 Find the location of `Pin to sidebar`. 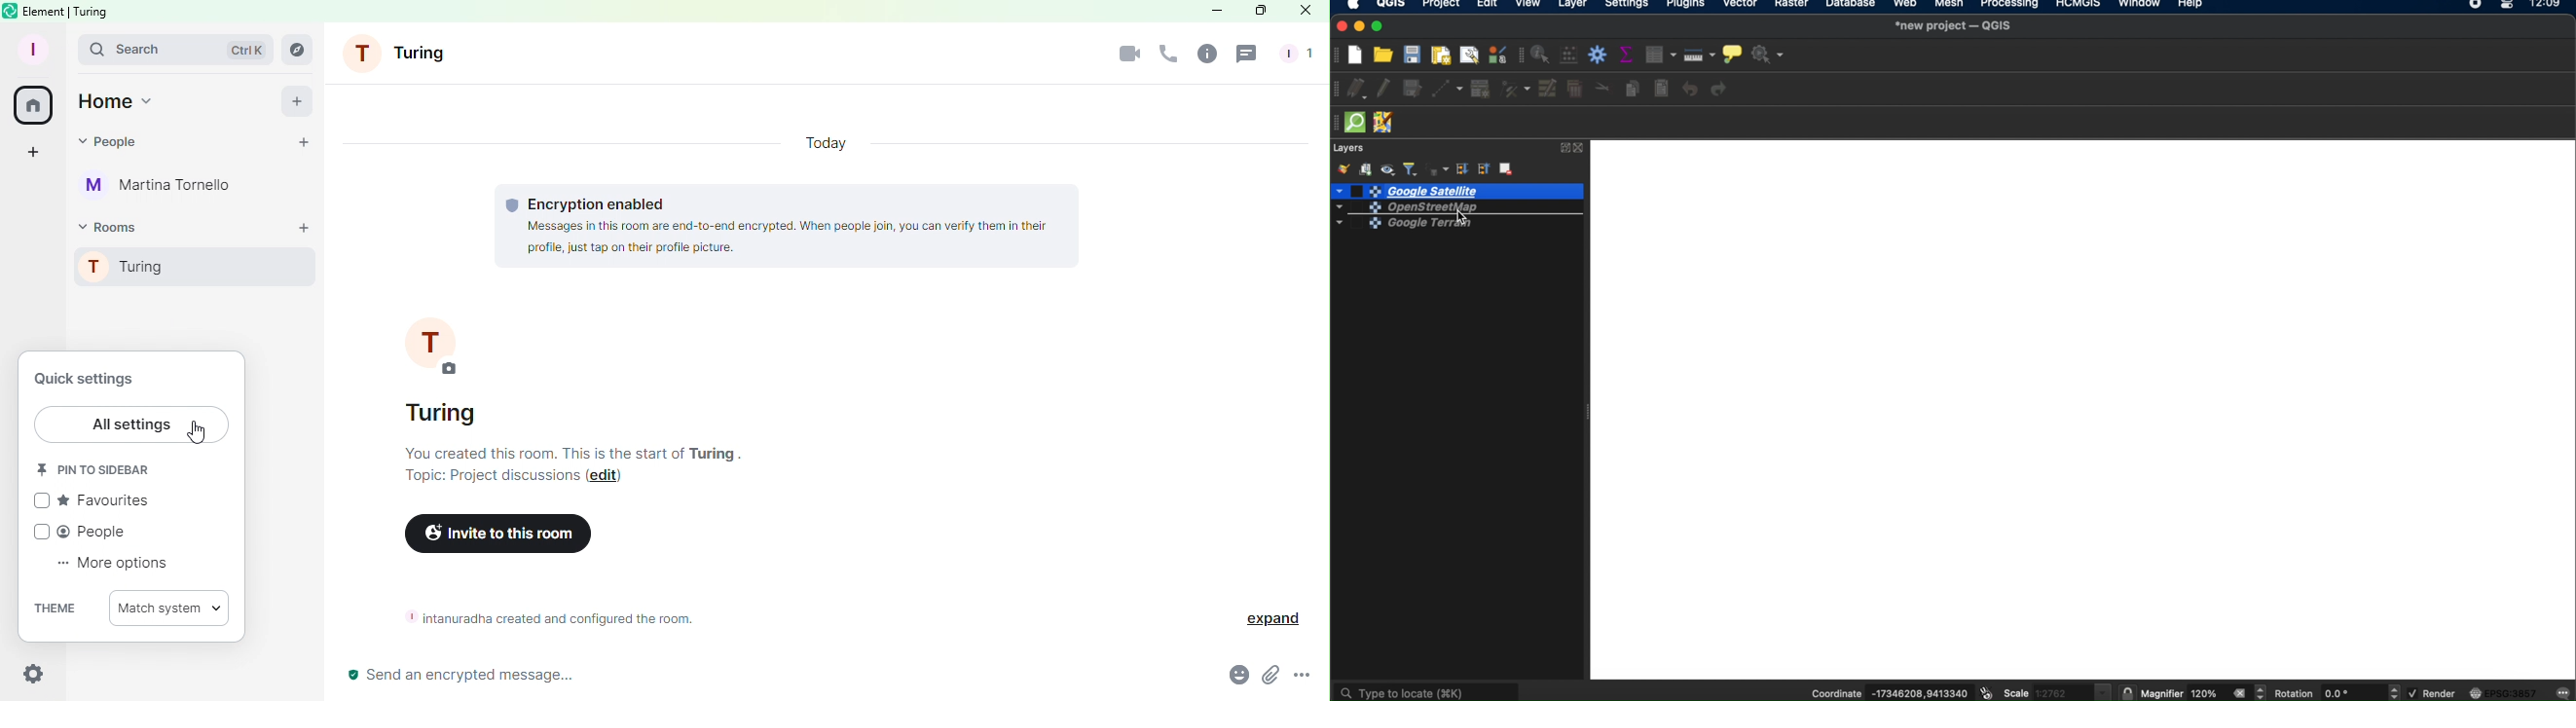

Pin to sidebar is located at coordinates (92, 468).